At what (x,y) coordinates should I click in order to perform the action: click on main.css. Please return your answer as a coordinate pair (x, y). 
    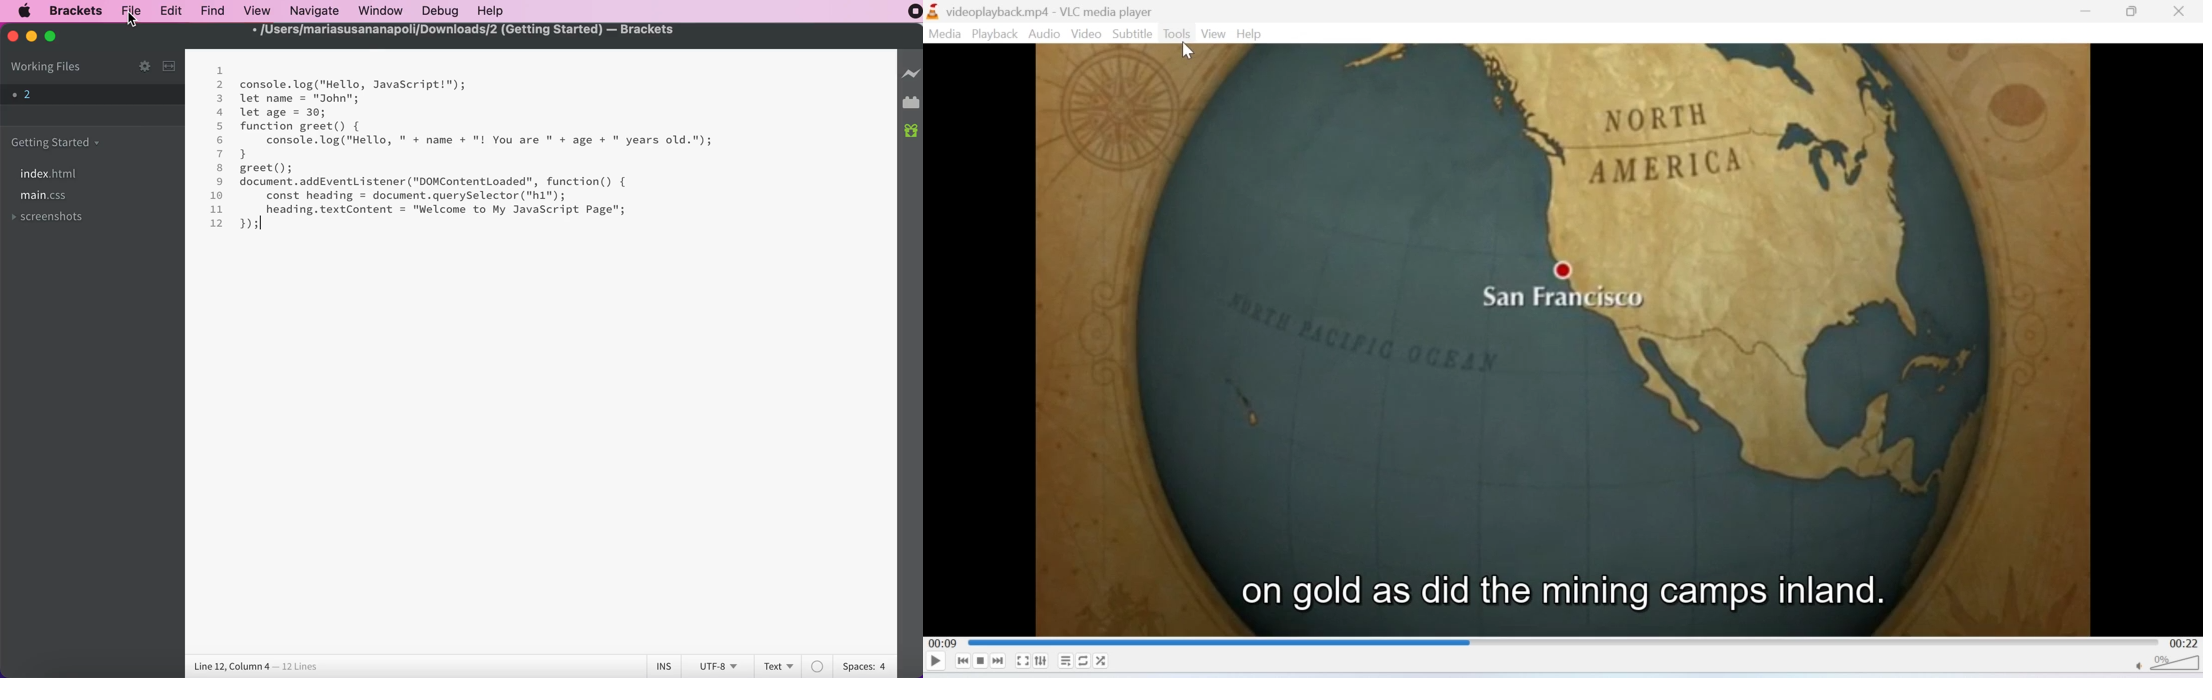
    Looking at the image, I should click on (46, 198).